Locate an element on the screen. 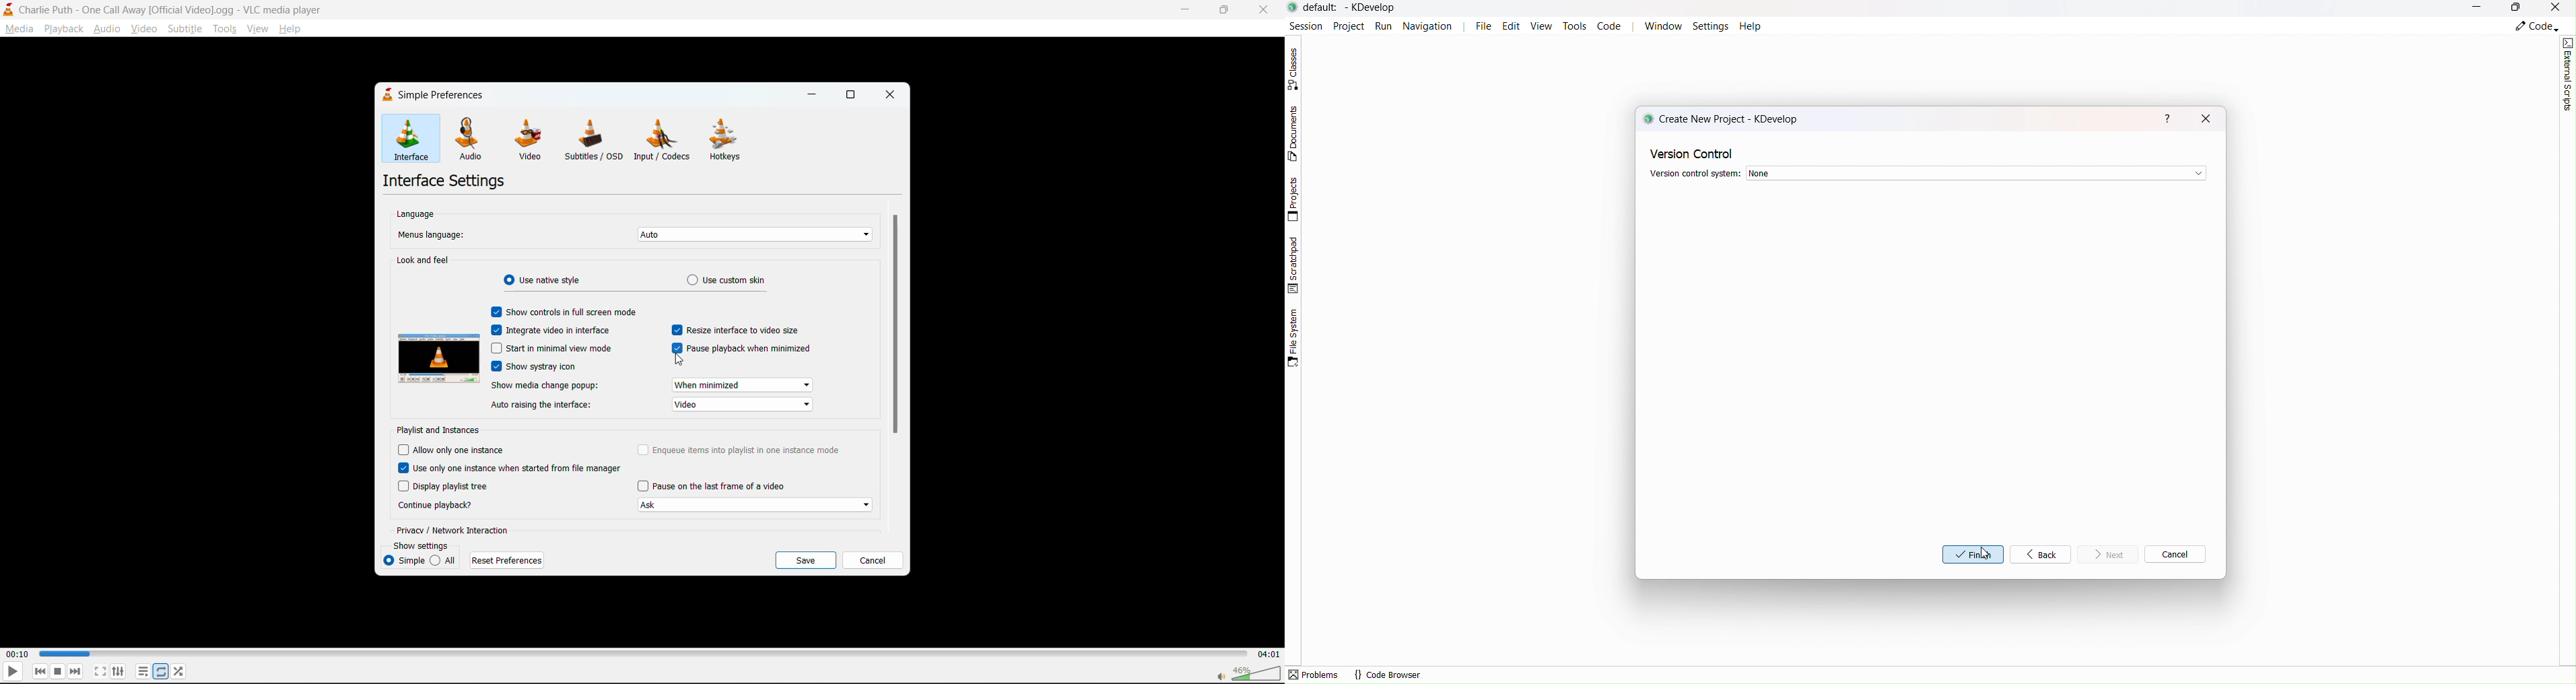  save is located at coordinates (808, 558).